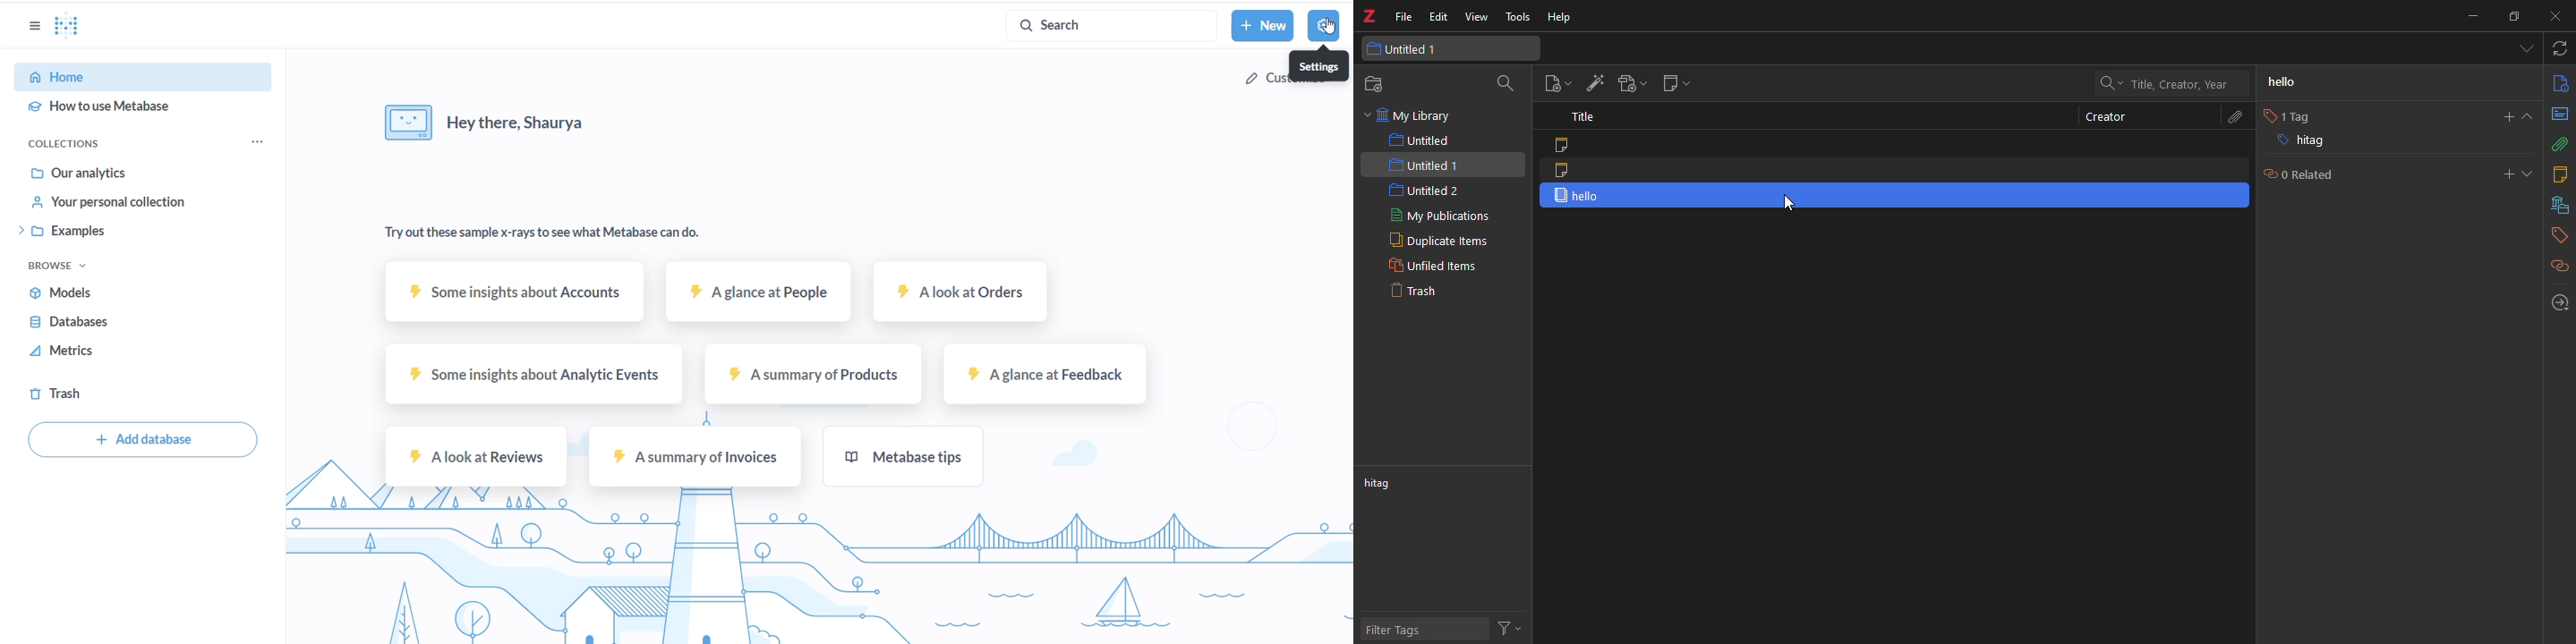  I want to click on attach, so click(2558, 144).